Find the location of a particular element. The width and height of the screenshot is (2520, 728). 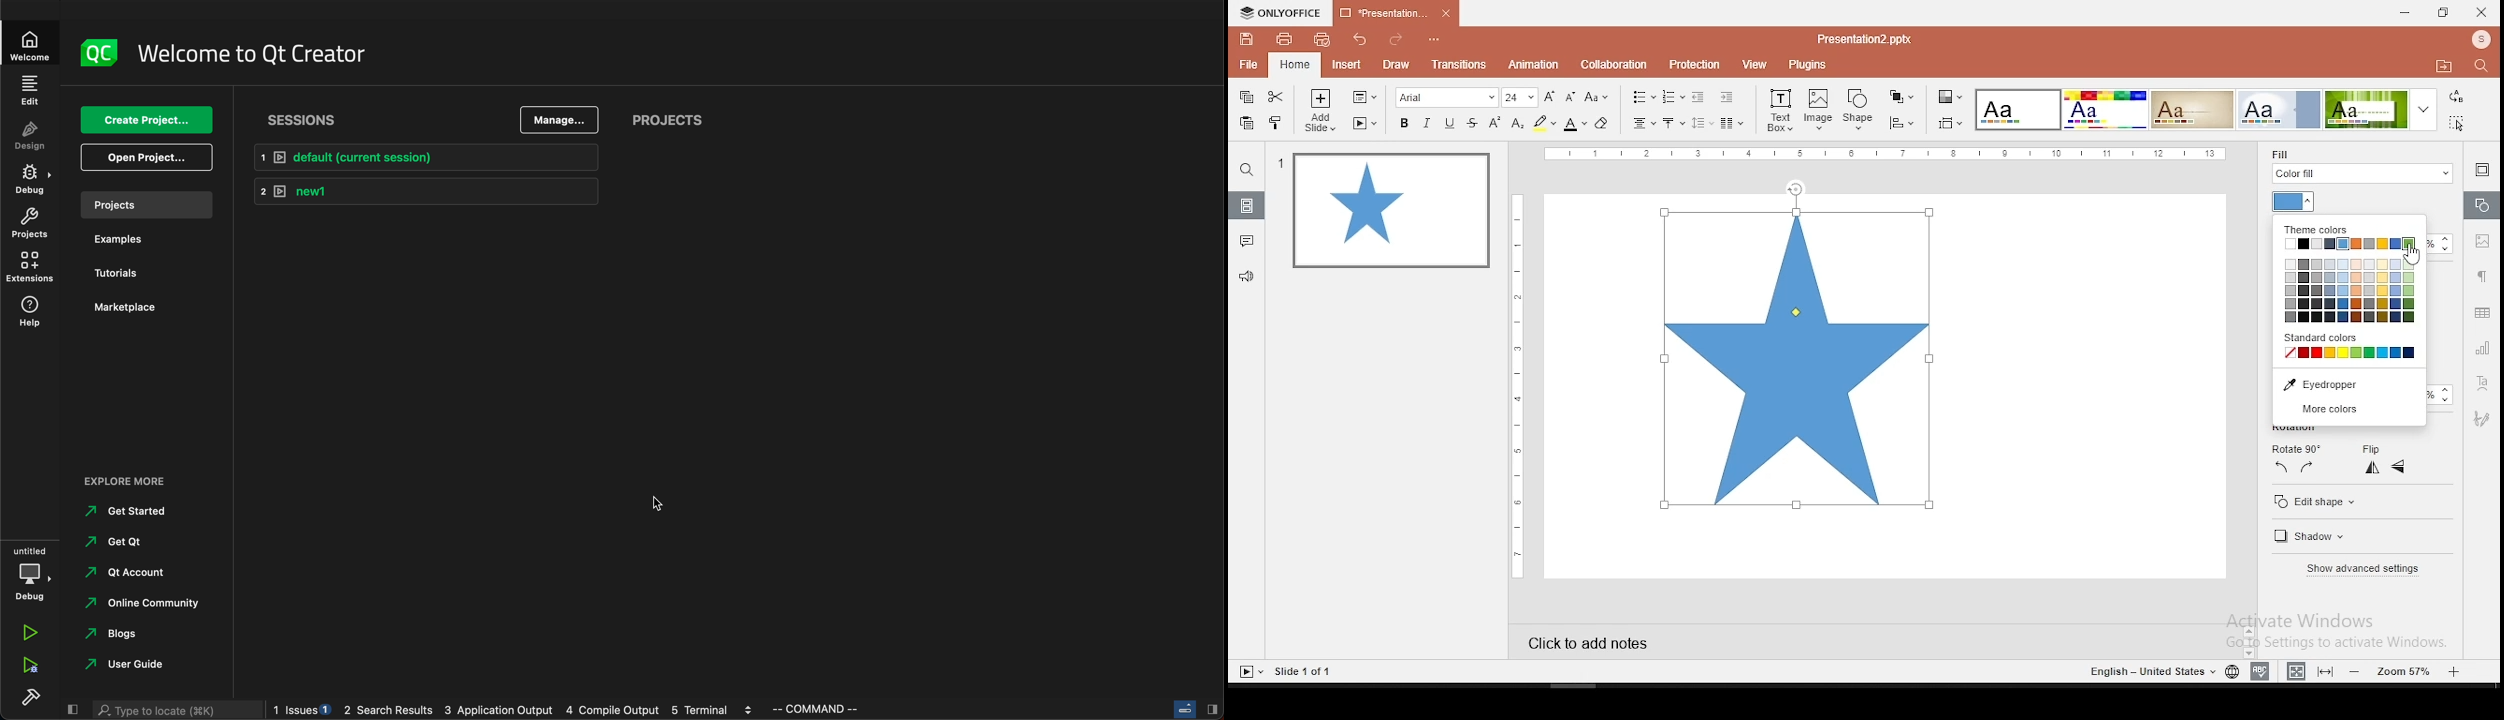

animation is located at coordinates (1536, 65).